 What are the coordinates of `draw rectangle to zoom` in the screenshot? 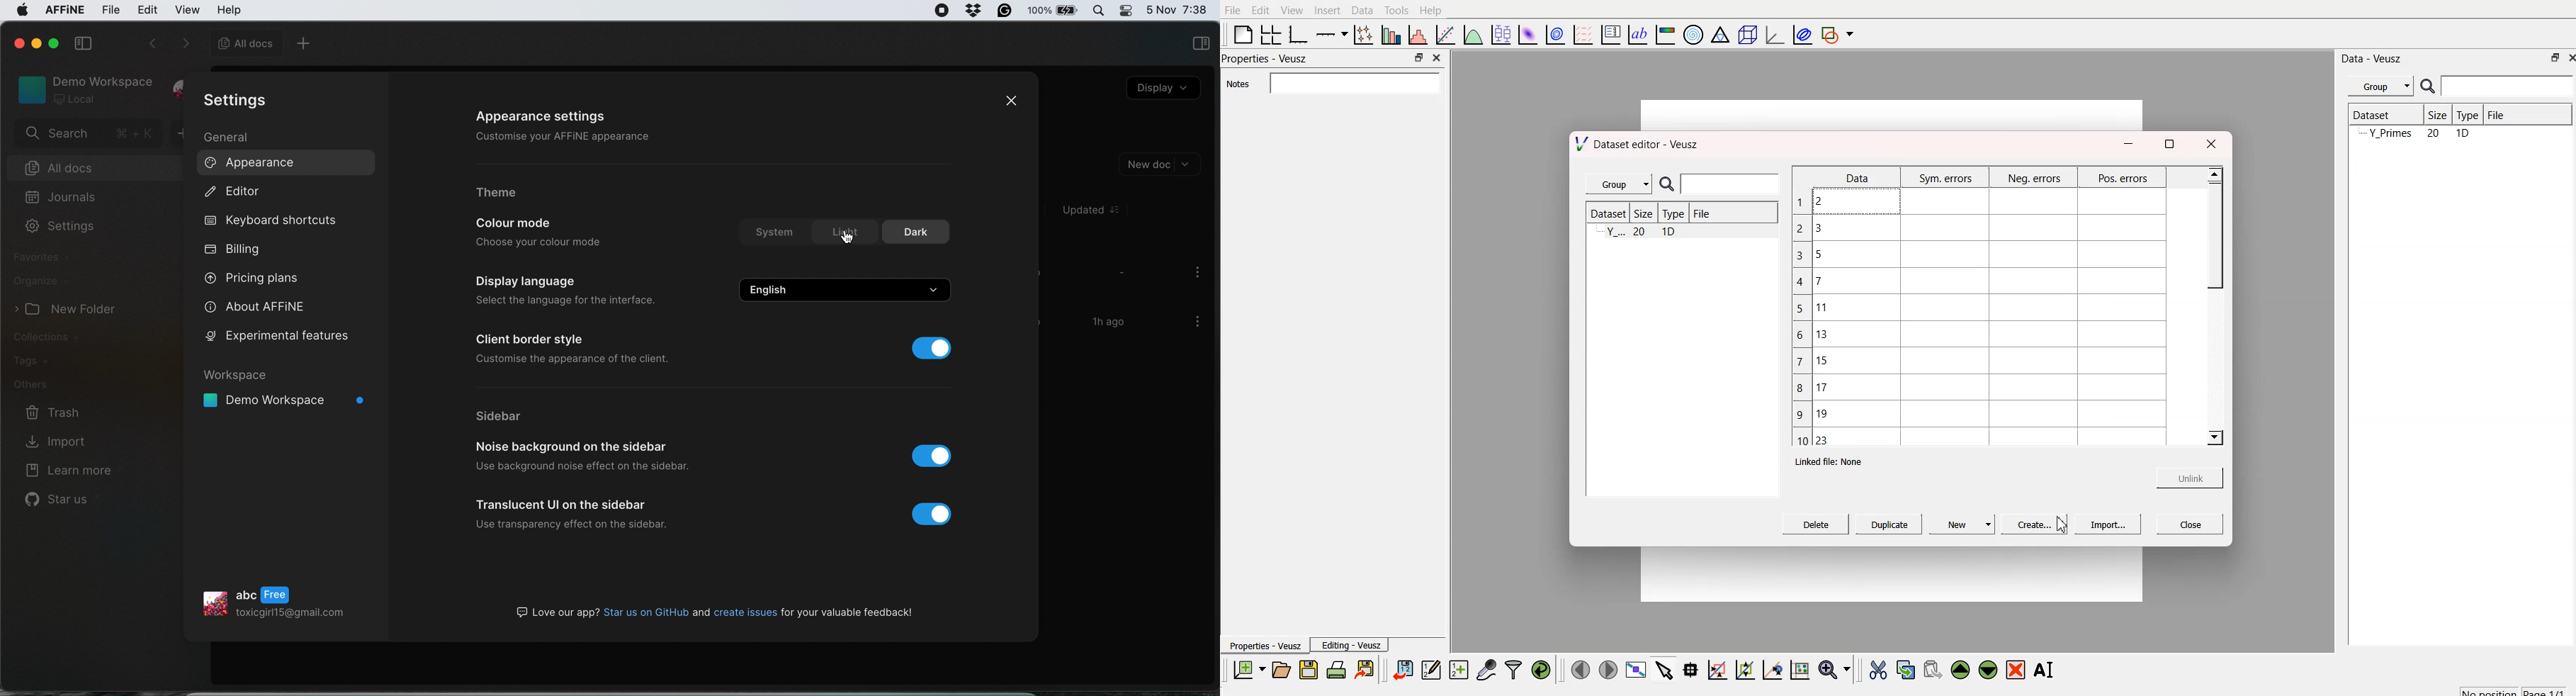 It's located at (1717, 669).